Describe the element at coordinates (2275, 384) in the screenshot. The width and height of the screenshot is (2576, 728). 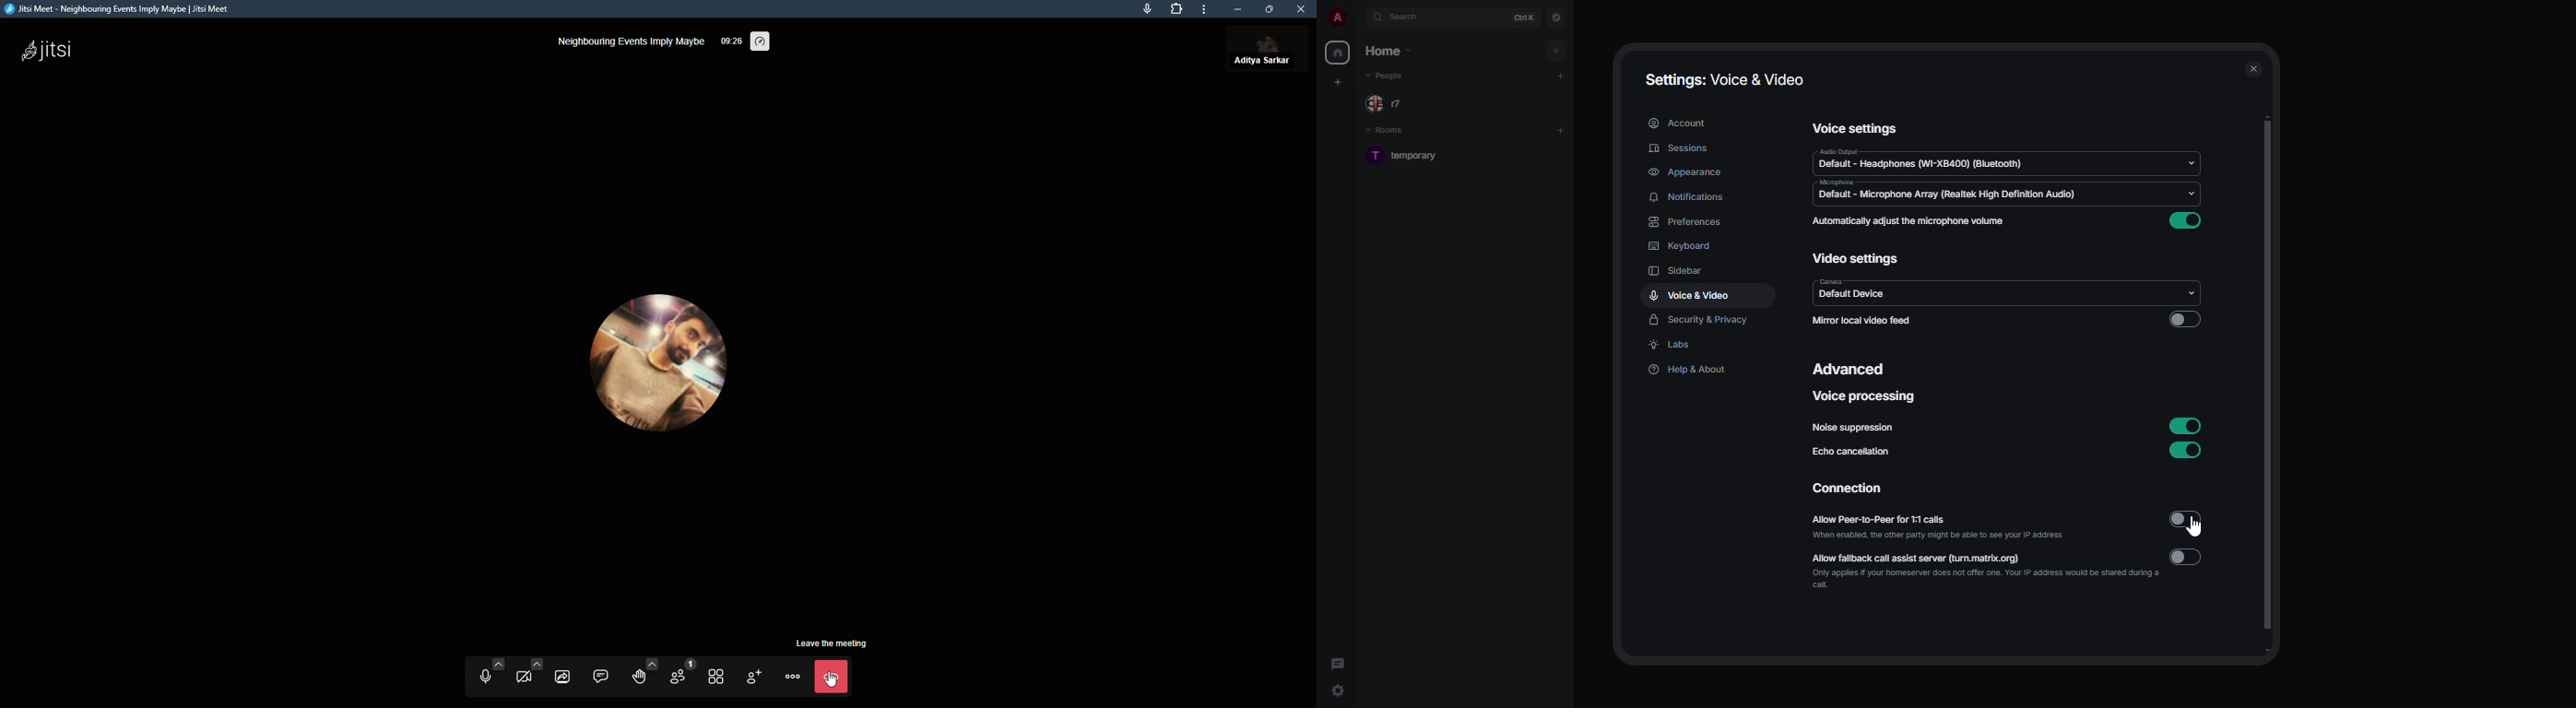
I see `scroll bar` at that location.